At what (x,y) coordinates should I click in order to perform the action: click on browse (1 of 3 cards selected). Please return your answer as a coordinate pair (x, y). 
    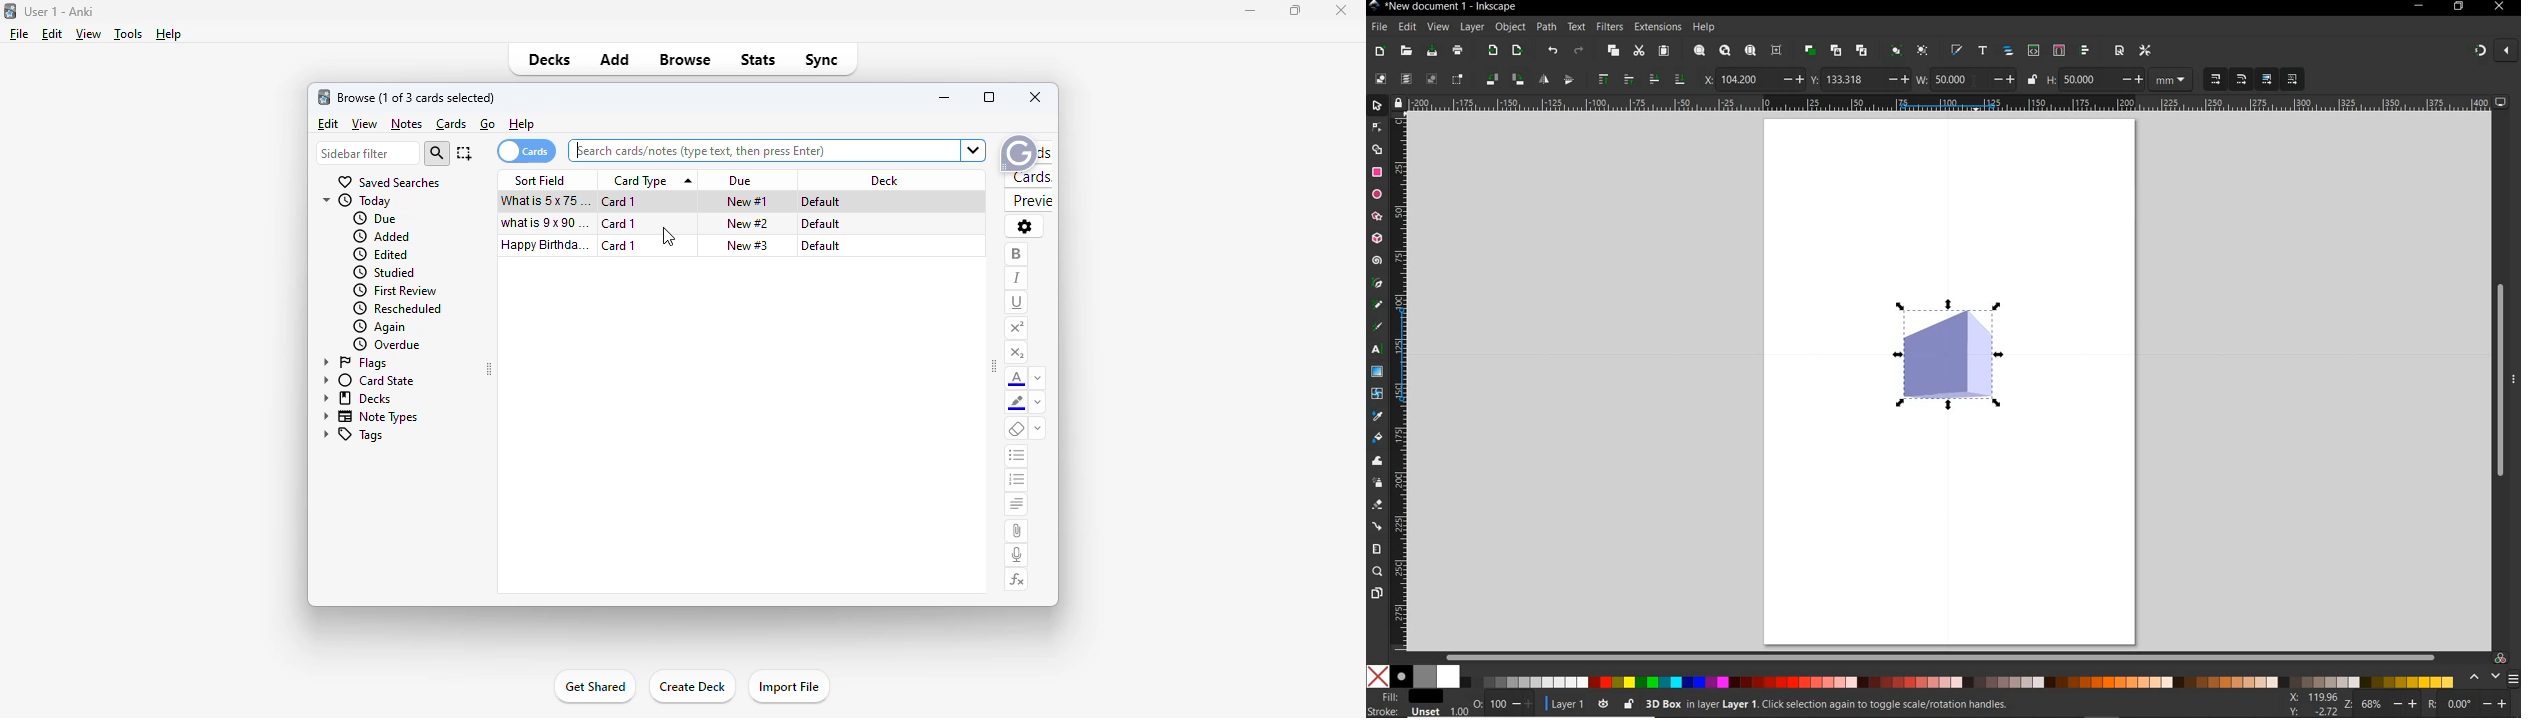
    Looking at the image, I should click on (416, 97).